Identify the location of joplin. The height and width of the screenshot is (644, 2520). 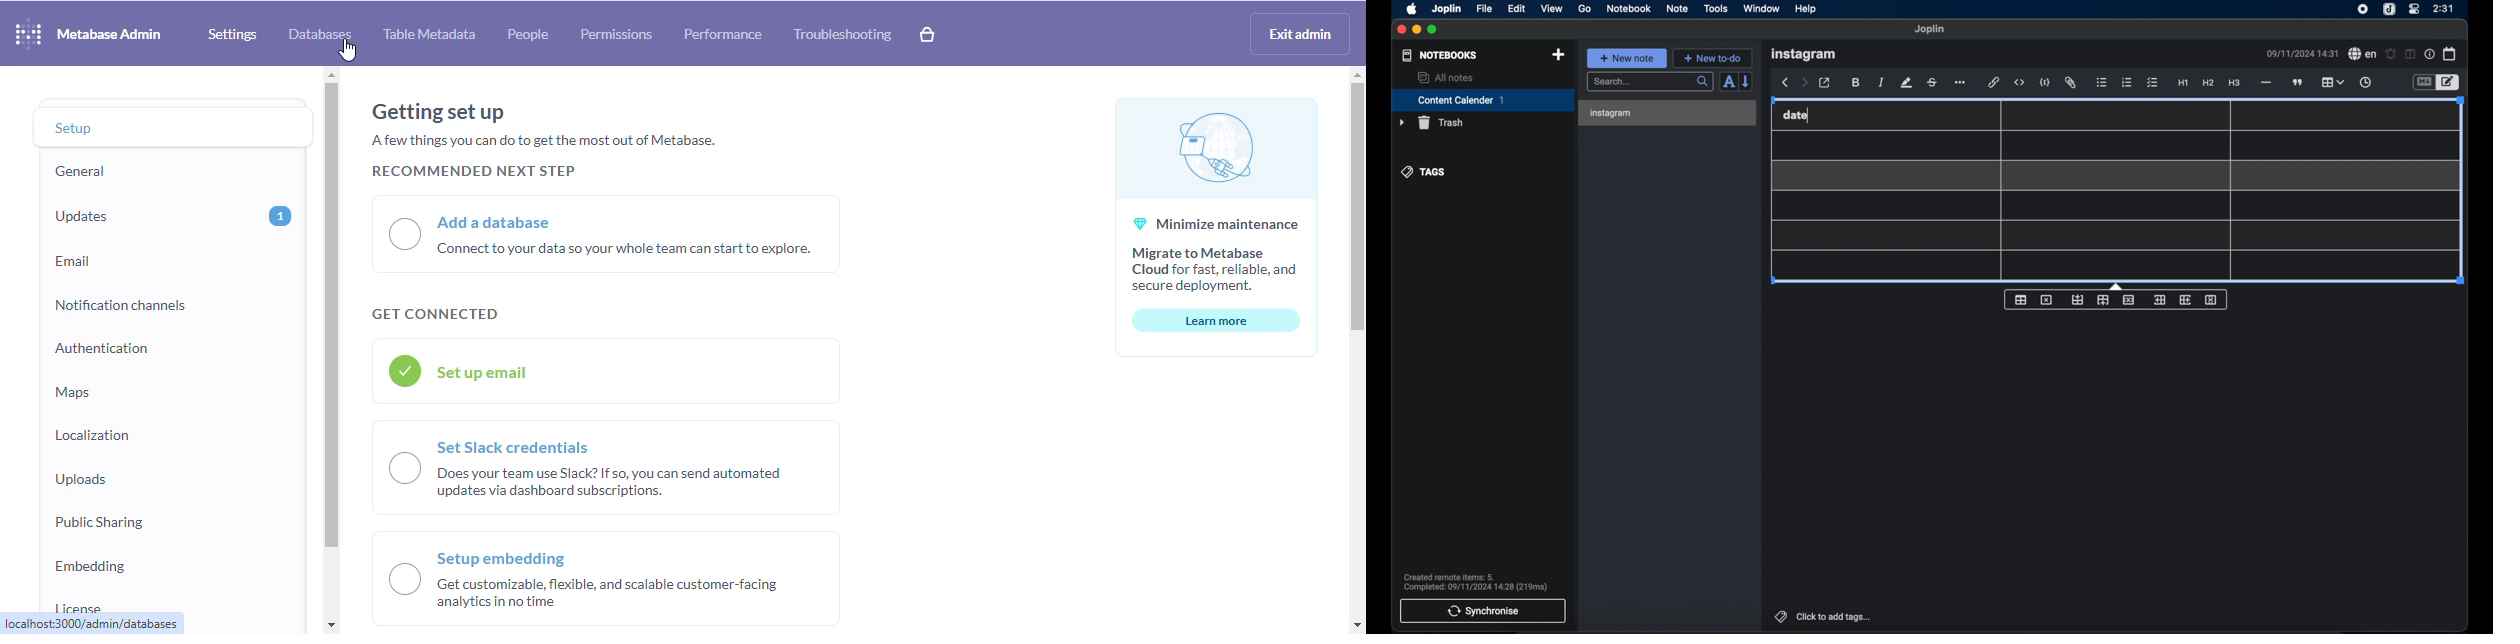
(1446, 9).